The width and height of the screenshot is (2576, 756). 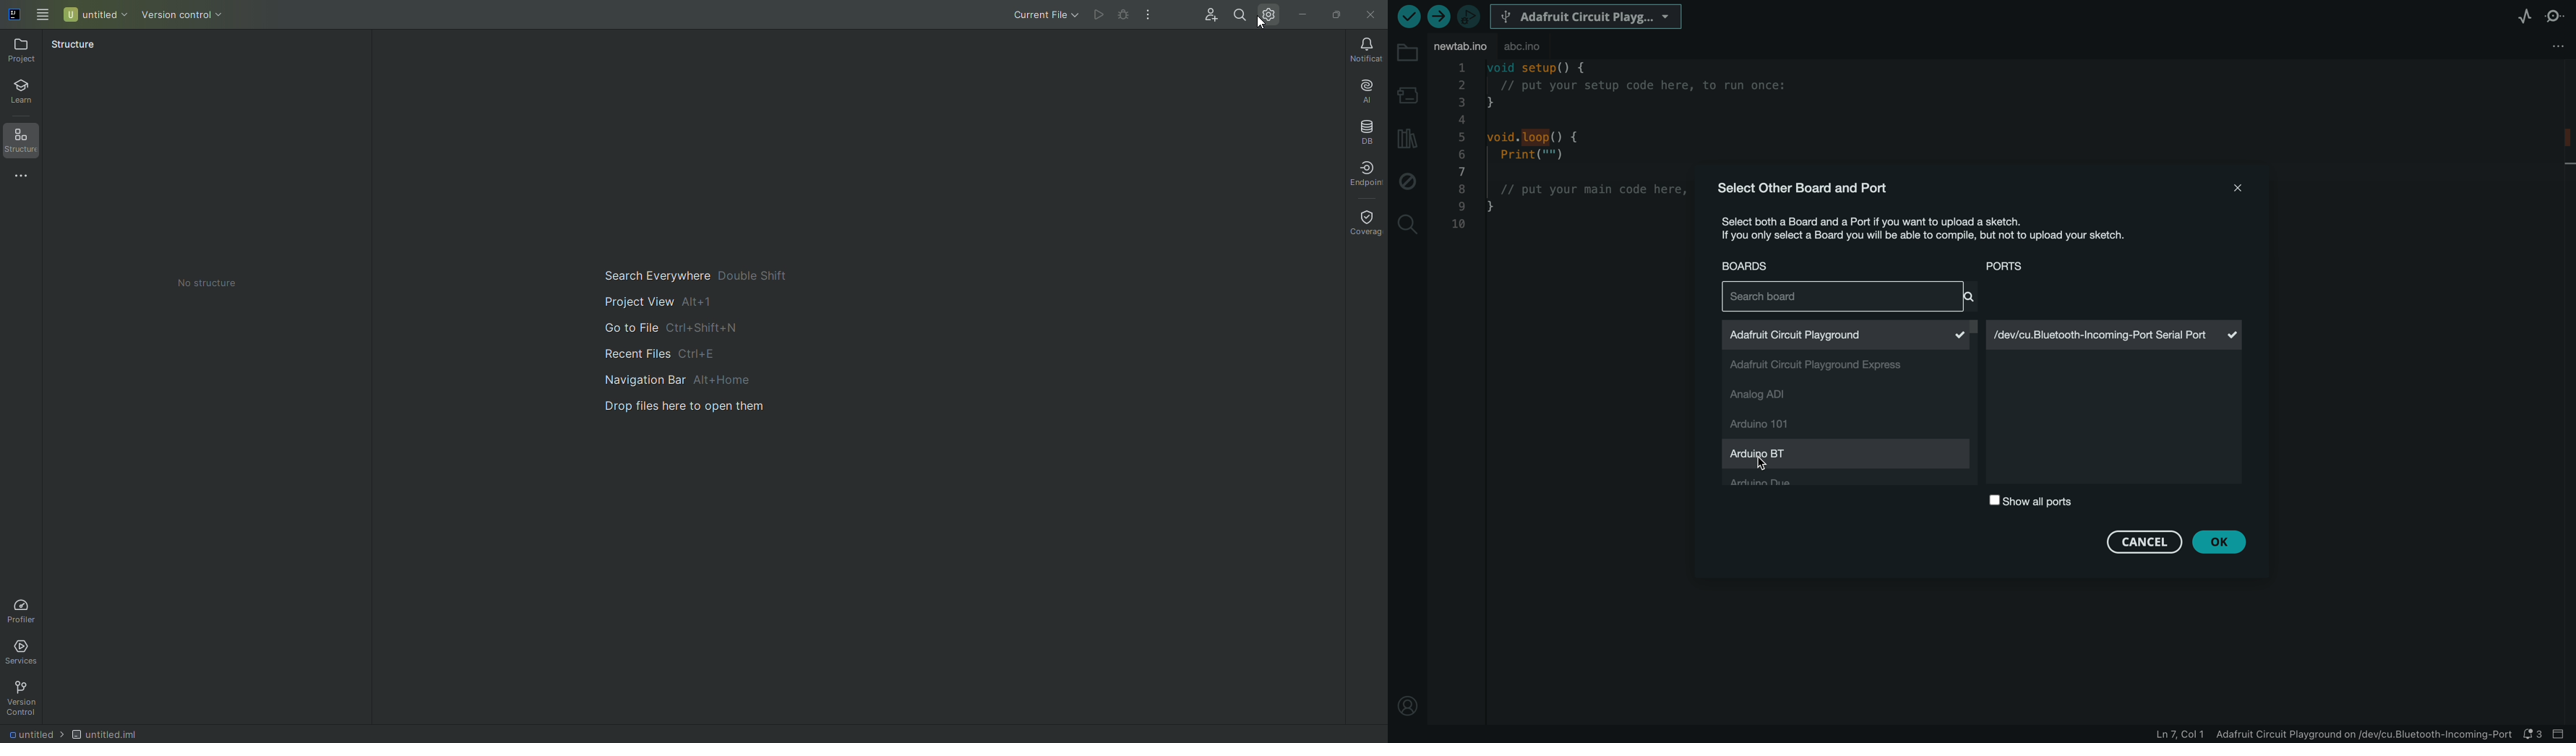 I want to click on logo, so click(x=14, y=15).